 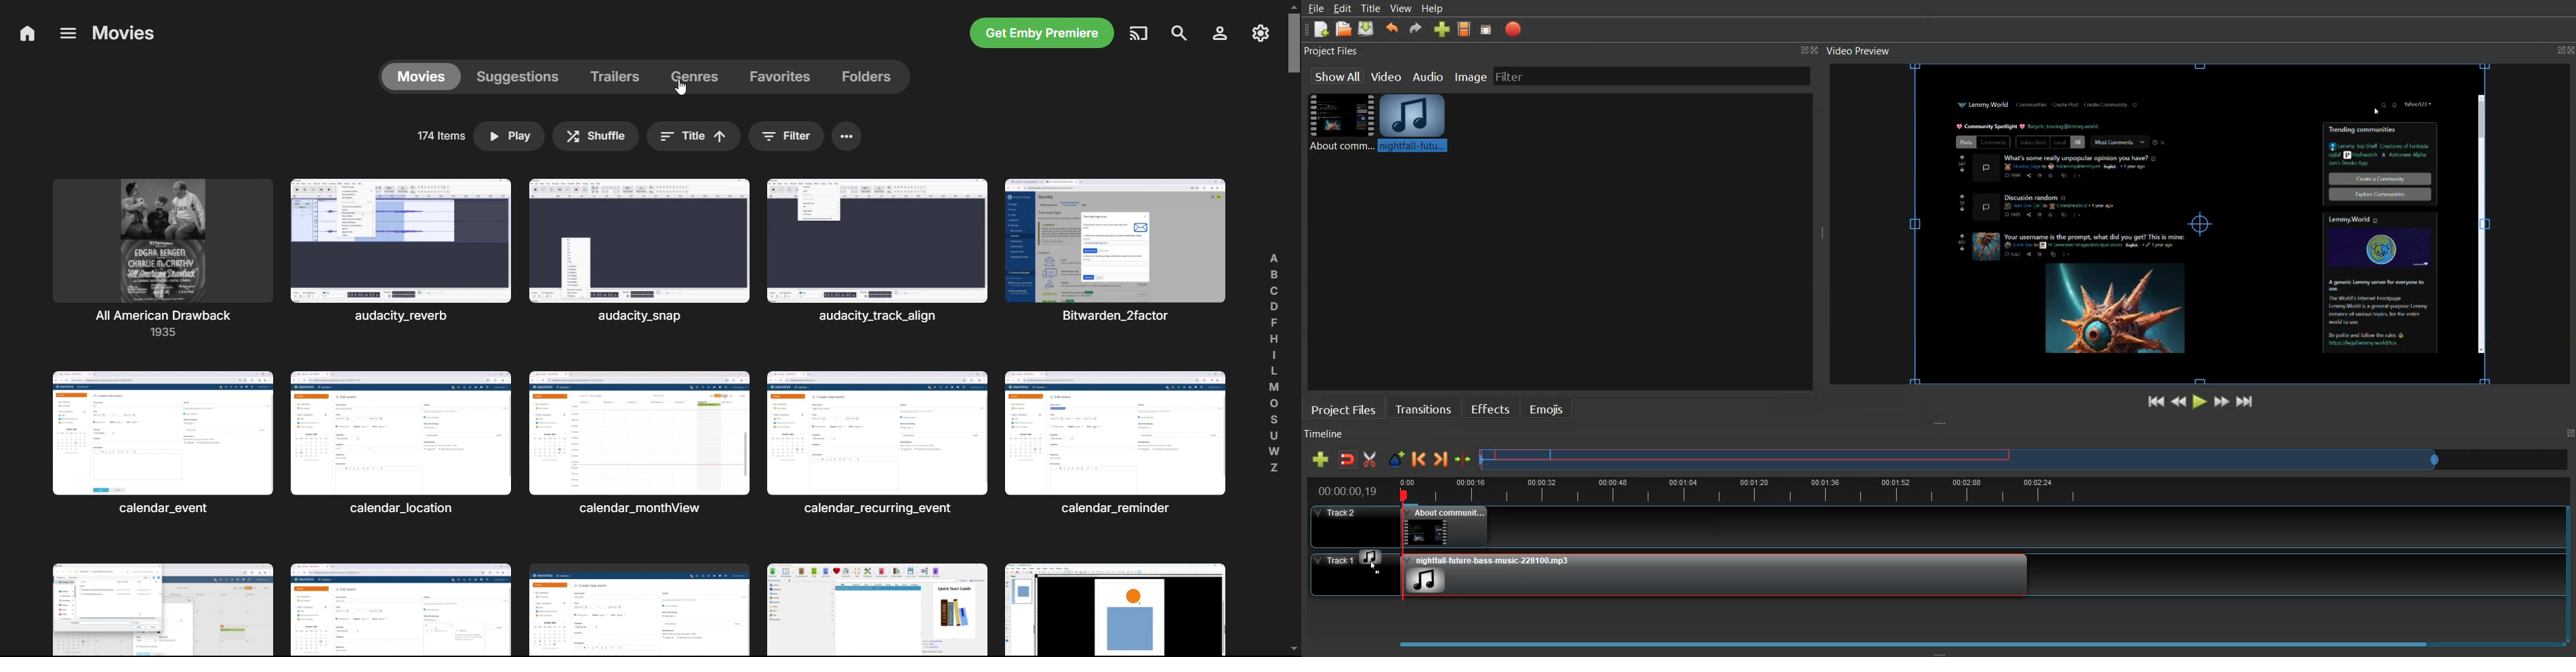 What do you see at coordinates (1803, 49) in the screenshot?
I see `Maximize` at bounding box center [1803, 49].